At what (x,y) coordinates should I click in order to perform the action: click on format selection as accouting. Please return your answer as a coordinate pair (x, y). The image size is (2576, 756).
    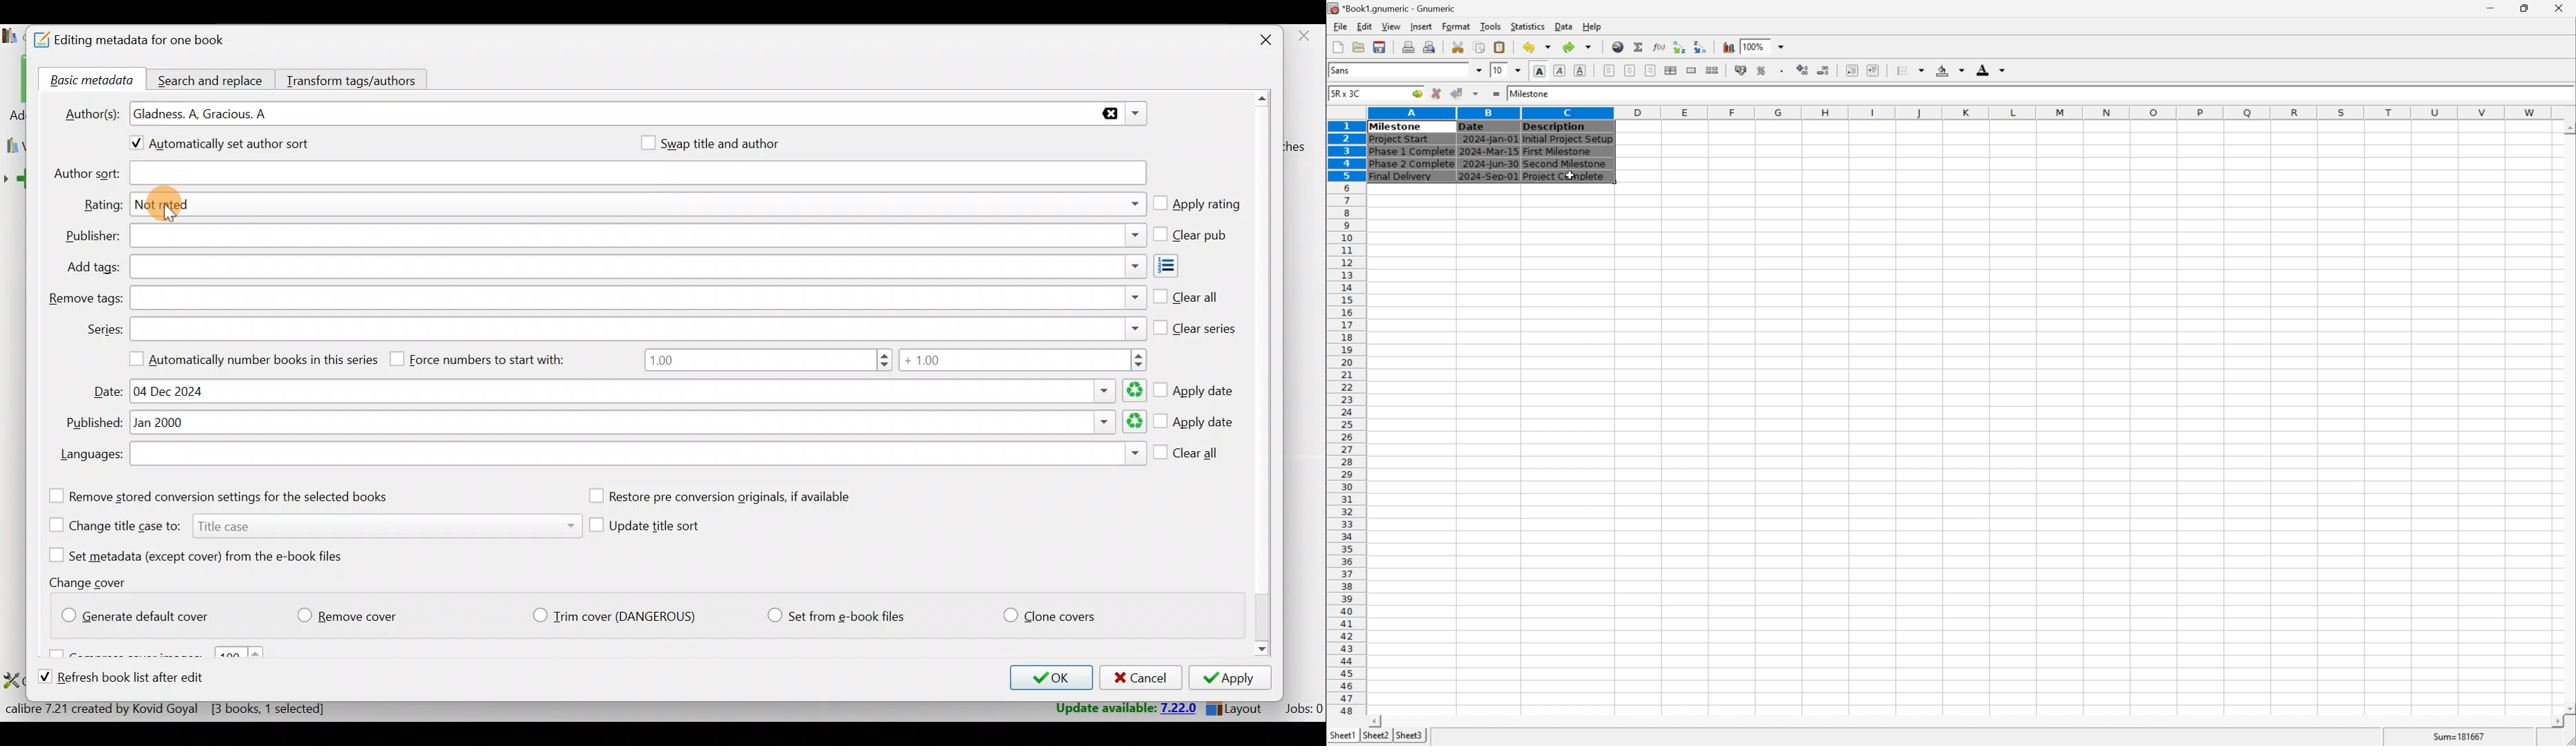
    Looking at the image, I should click on (1742, 70).